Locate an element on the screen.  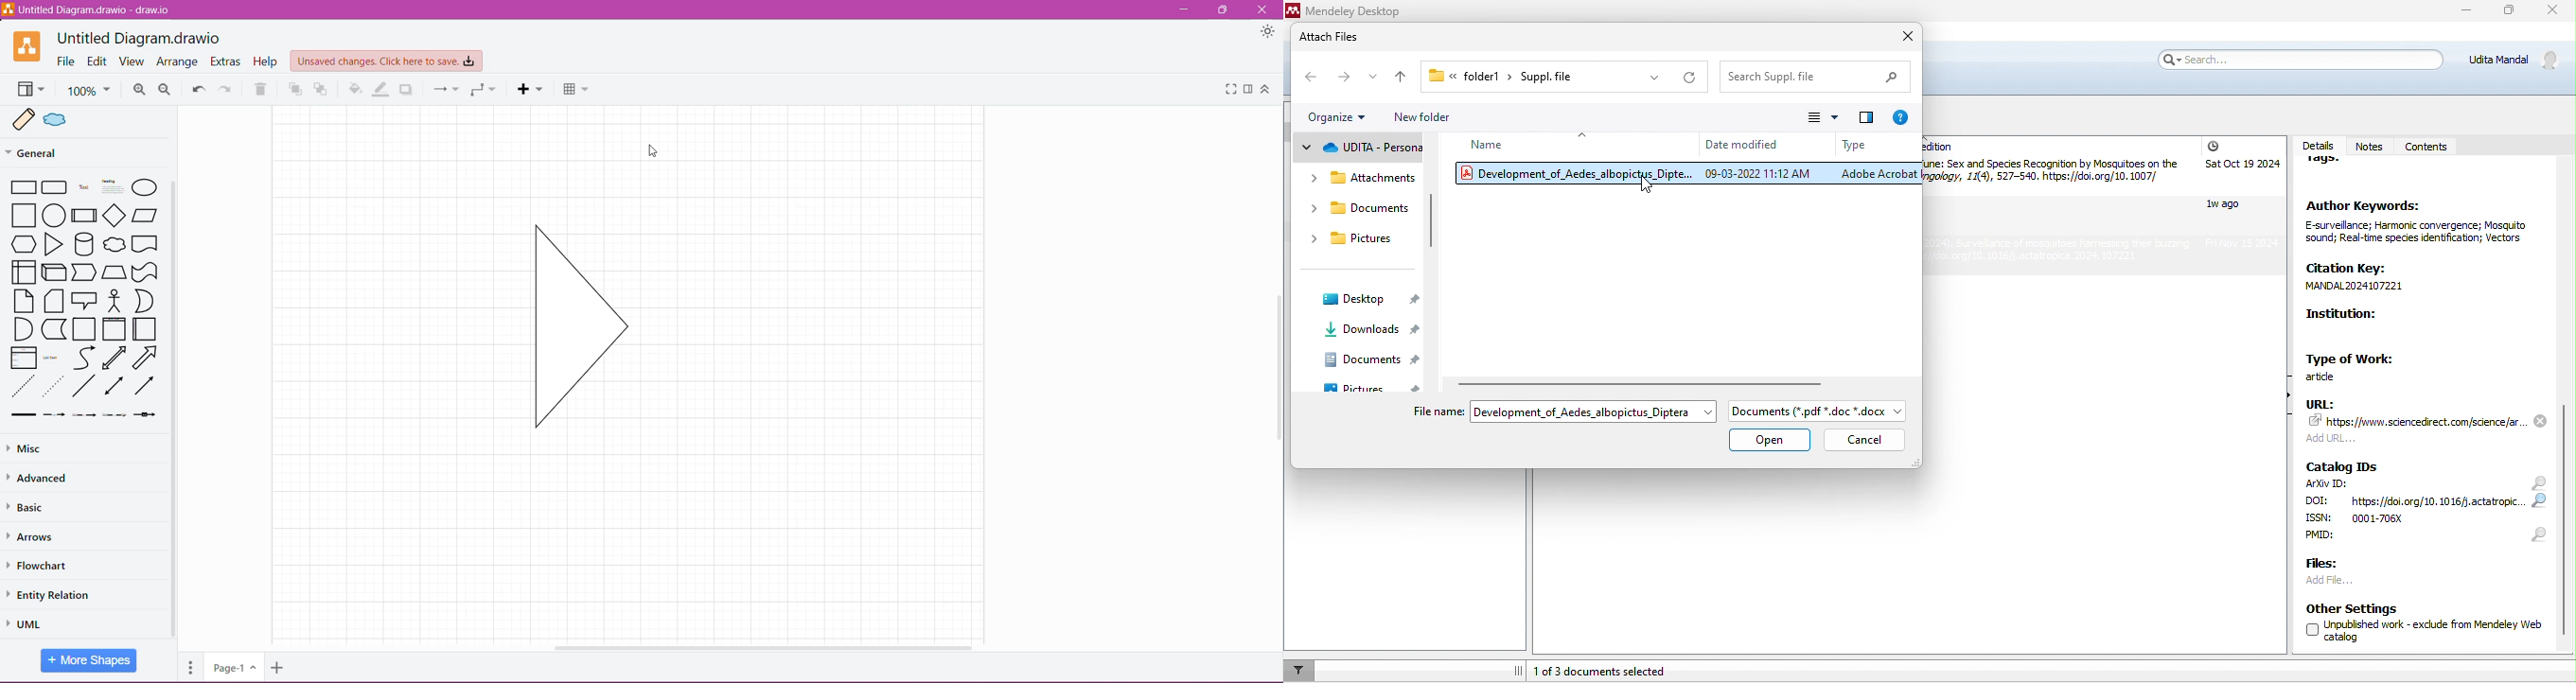
Help is located at coordinates (263, 61).